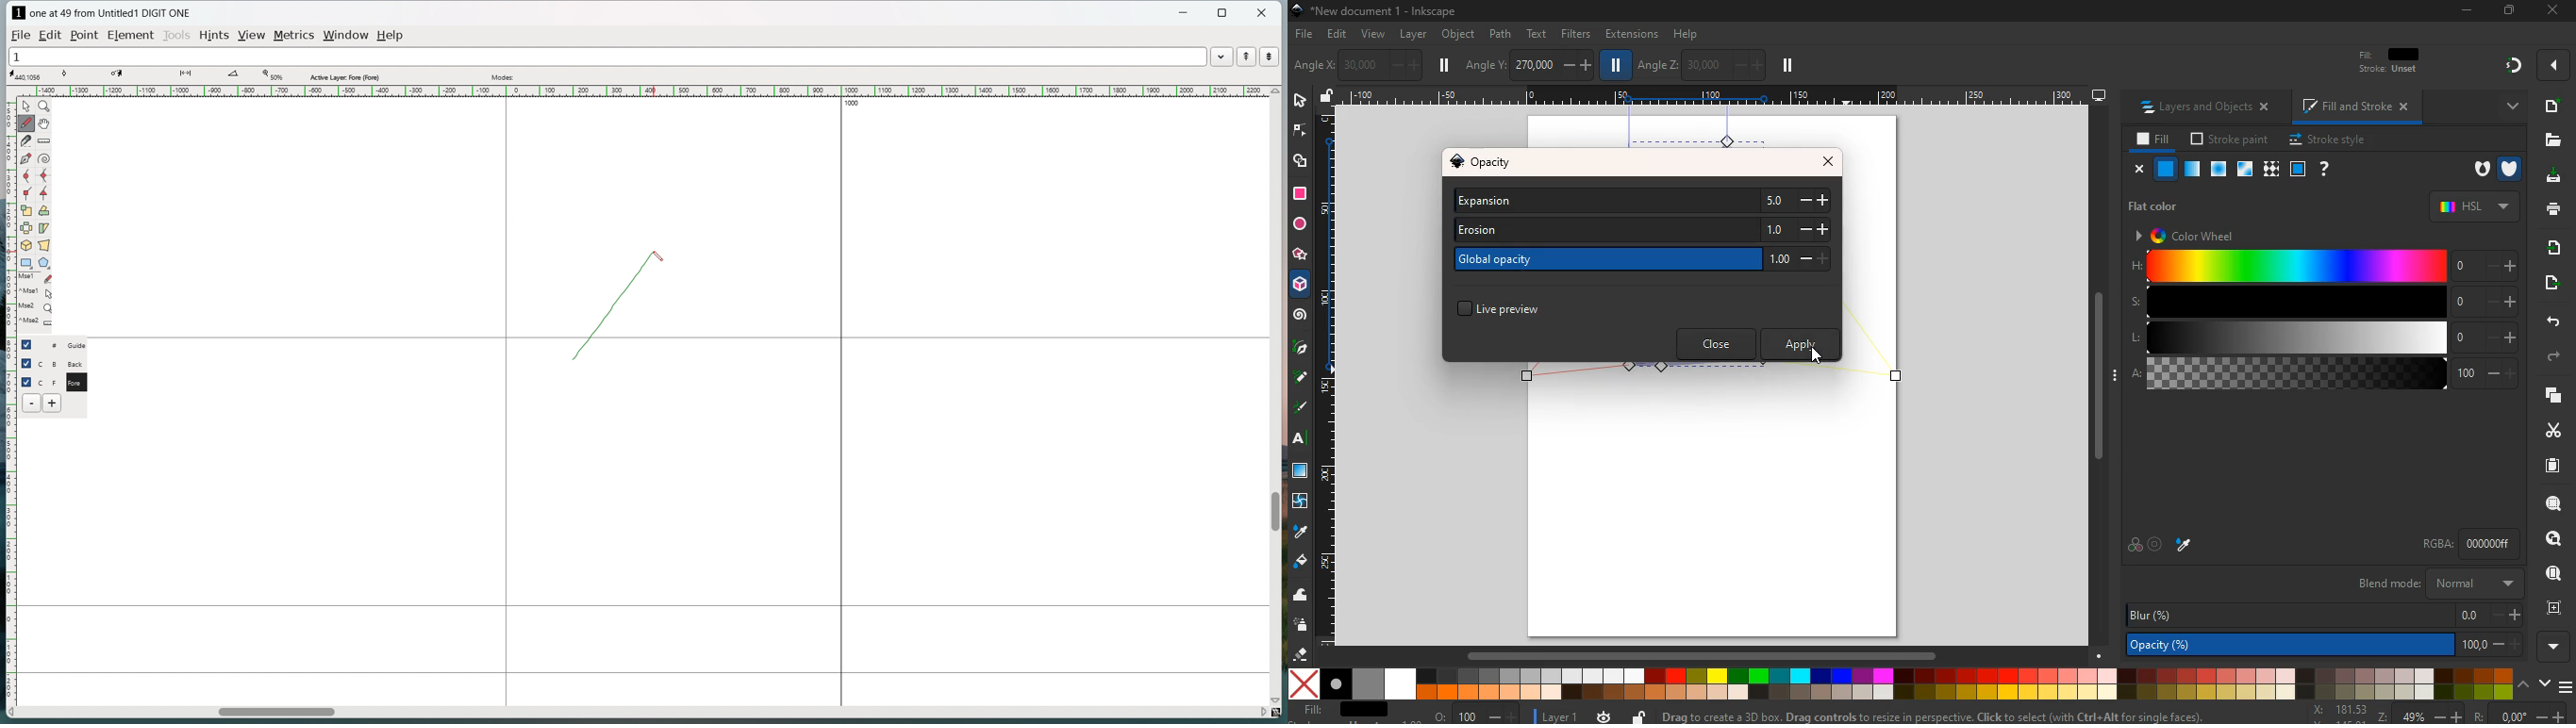 The height and width of the screenshot is (728, 2576). What do you see at coordinates (26, 262) in the screenshot?
I see `rectangle/ellipse` at bounding box center [26, 262].